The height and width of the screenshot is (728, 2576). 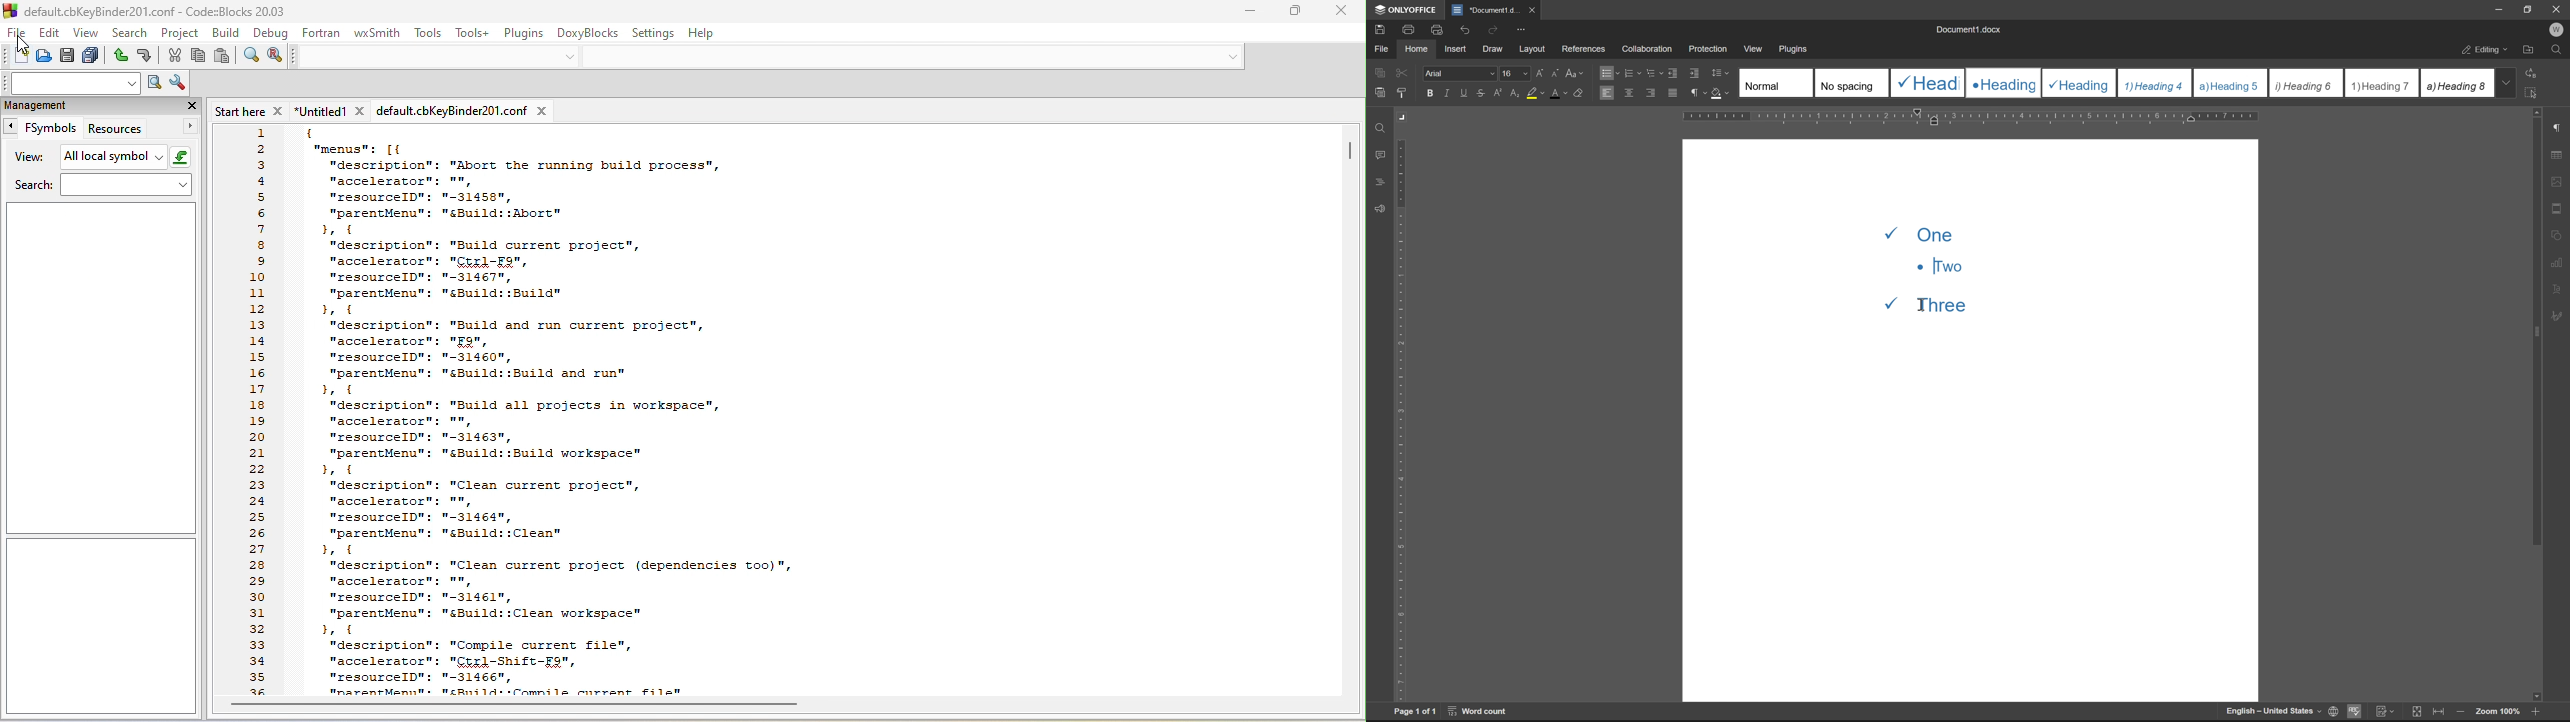 What do you see at coordinates (2559, 30) in the screenshot?
I see `W` at bounding box center [2559, 30].